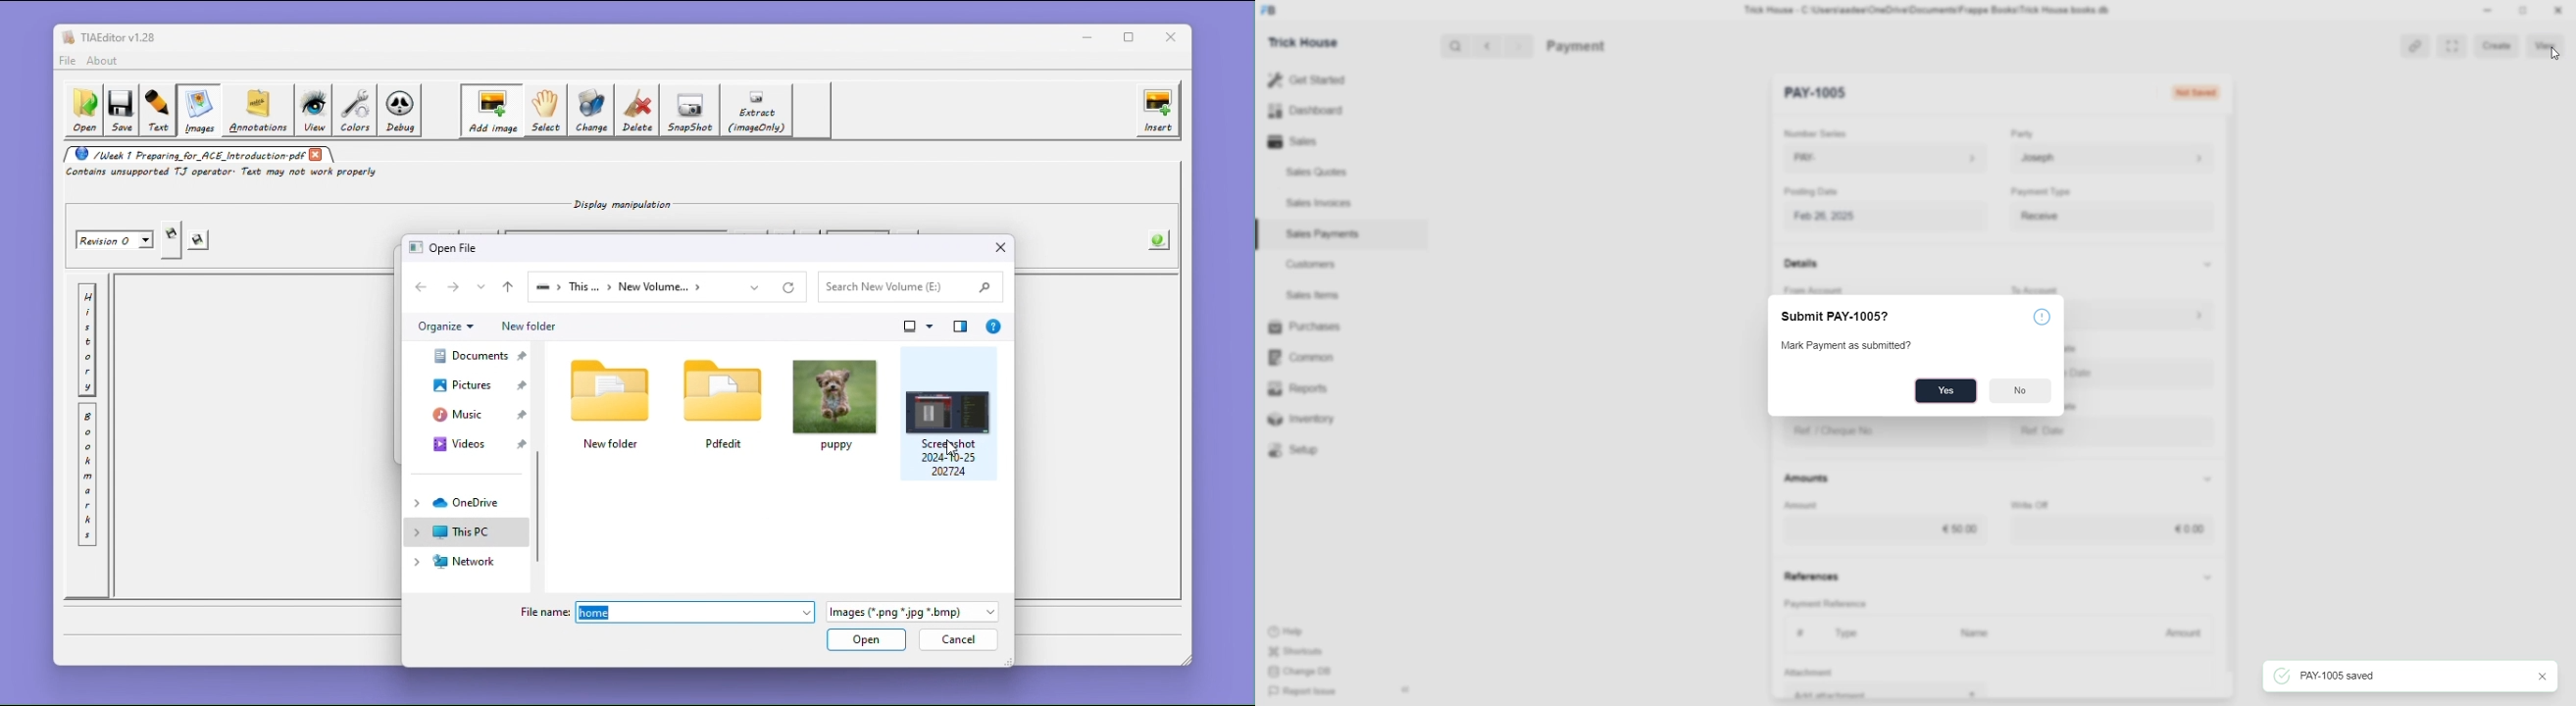 The height and width of the screenshot is (728, 2576). Describe the element at coordinates (1810, 574) in the screenshot. I see `References` at that location.